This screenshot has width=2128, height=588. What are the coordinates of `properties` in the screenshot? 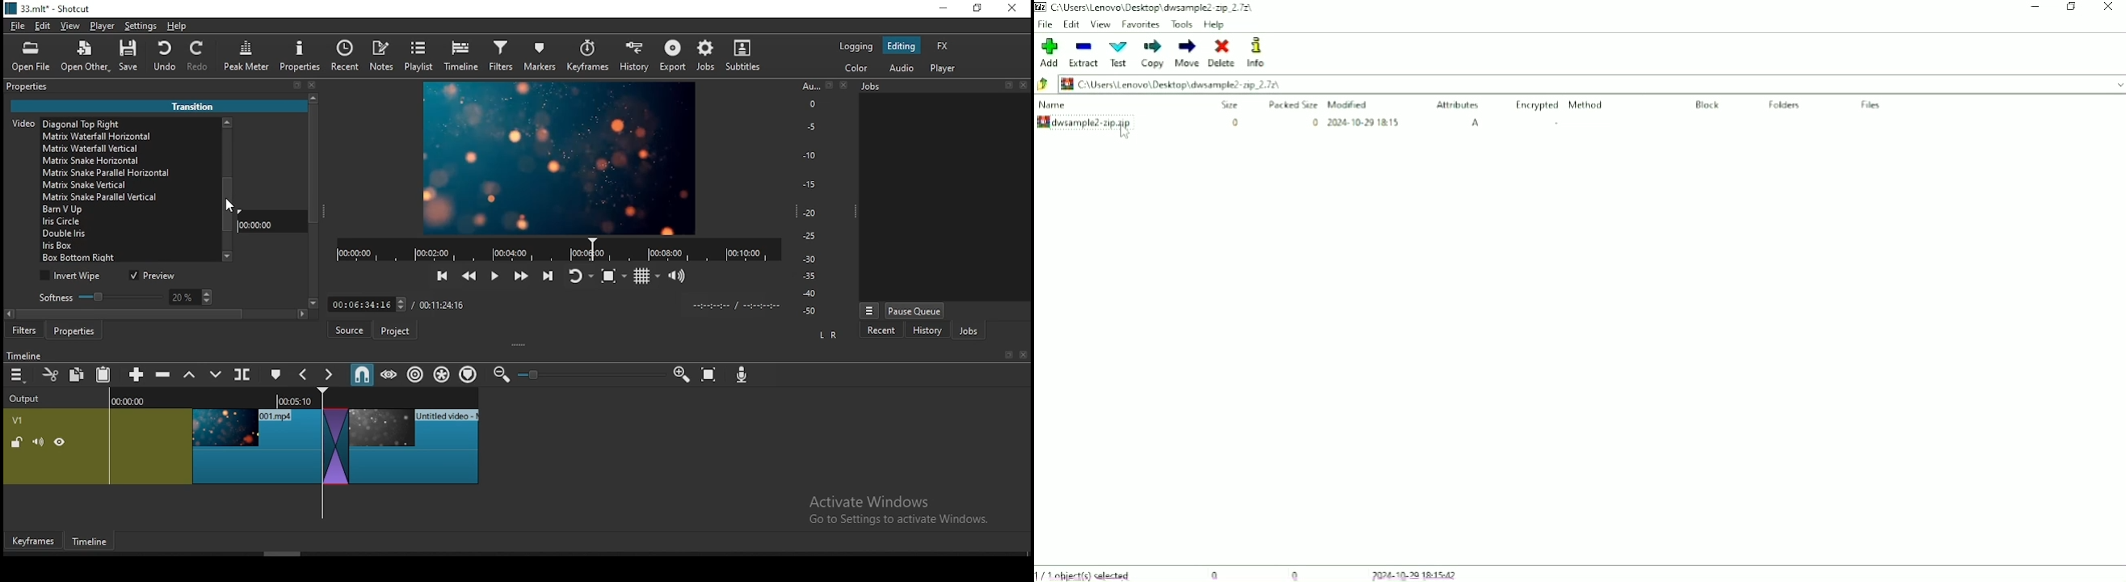 It's located at (32, 86).